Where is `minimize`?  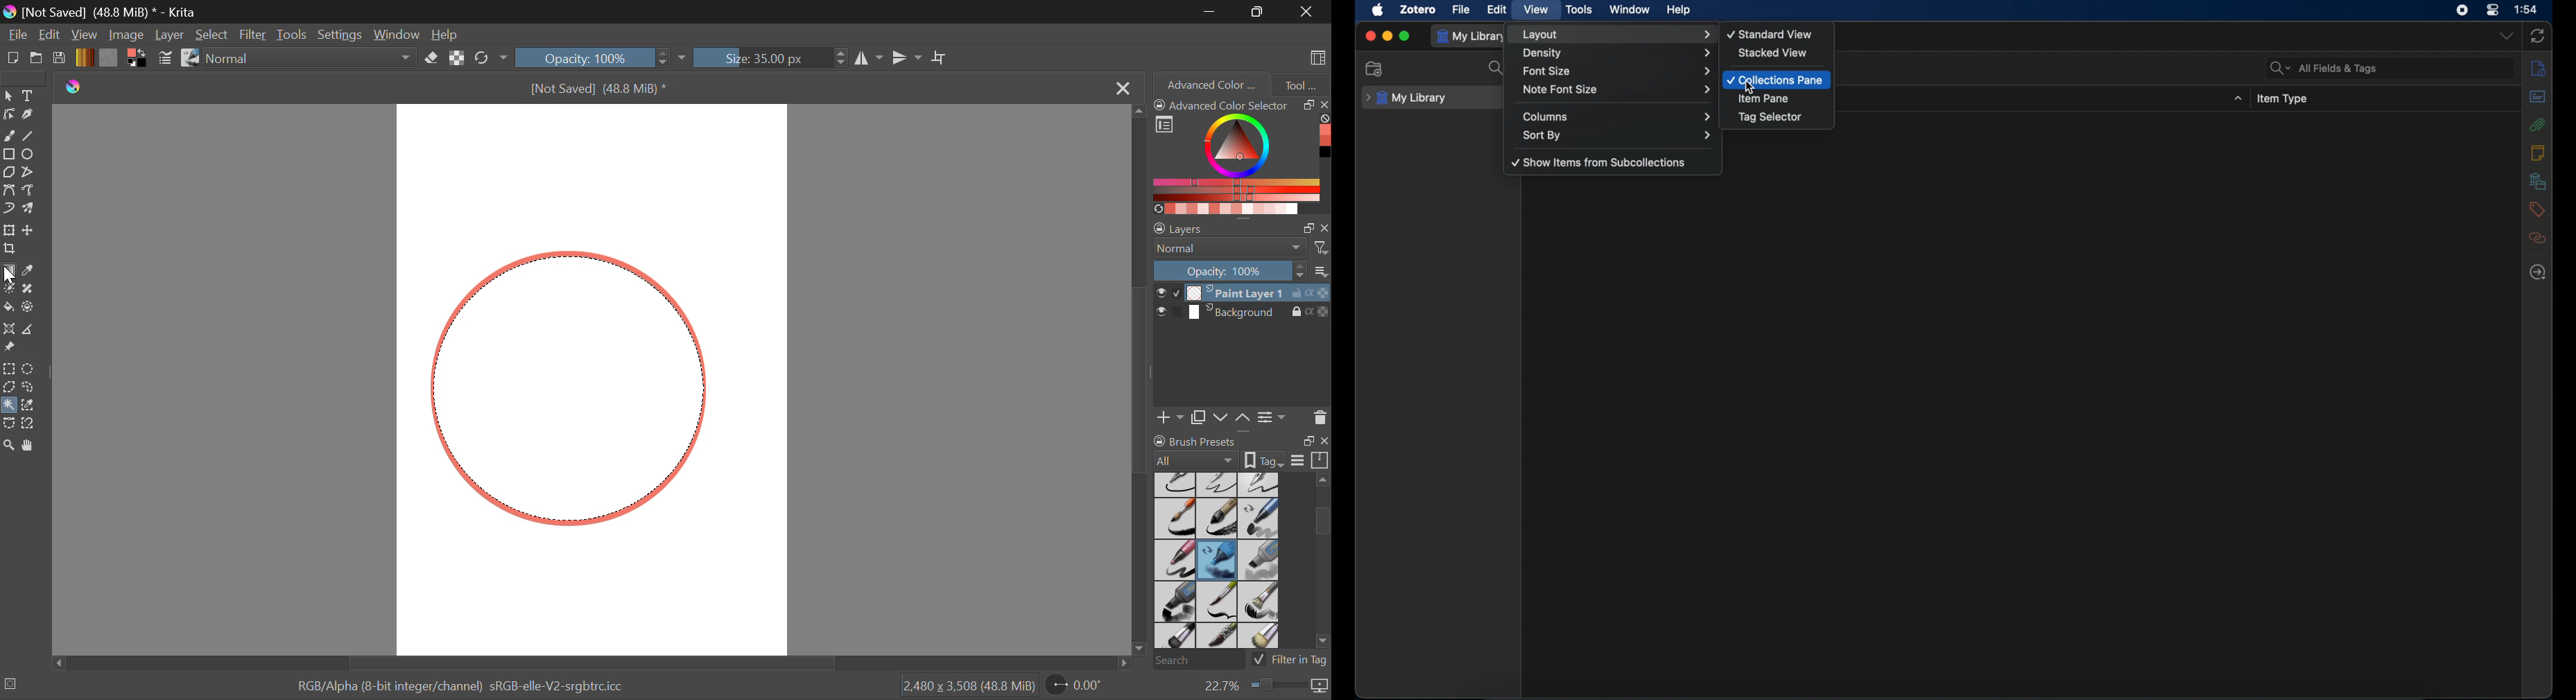
minimize is located at coordinates (1387, 36).